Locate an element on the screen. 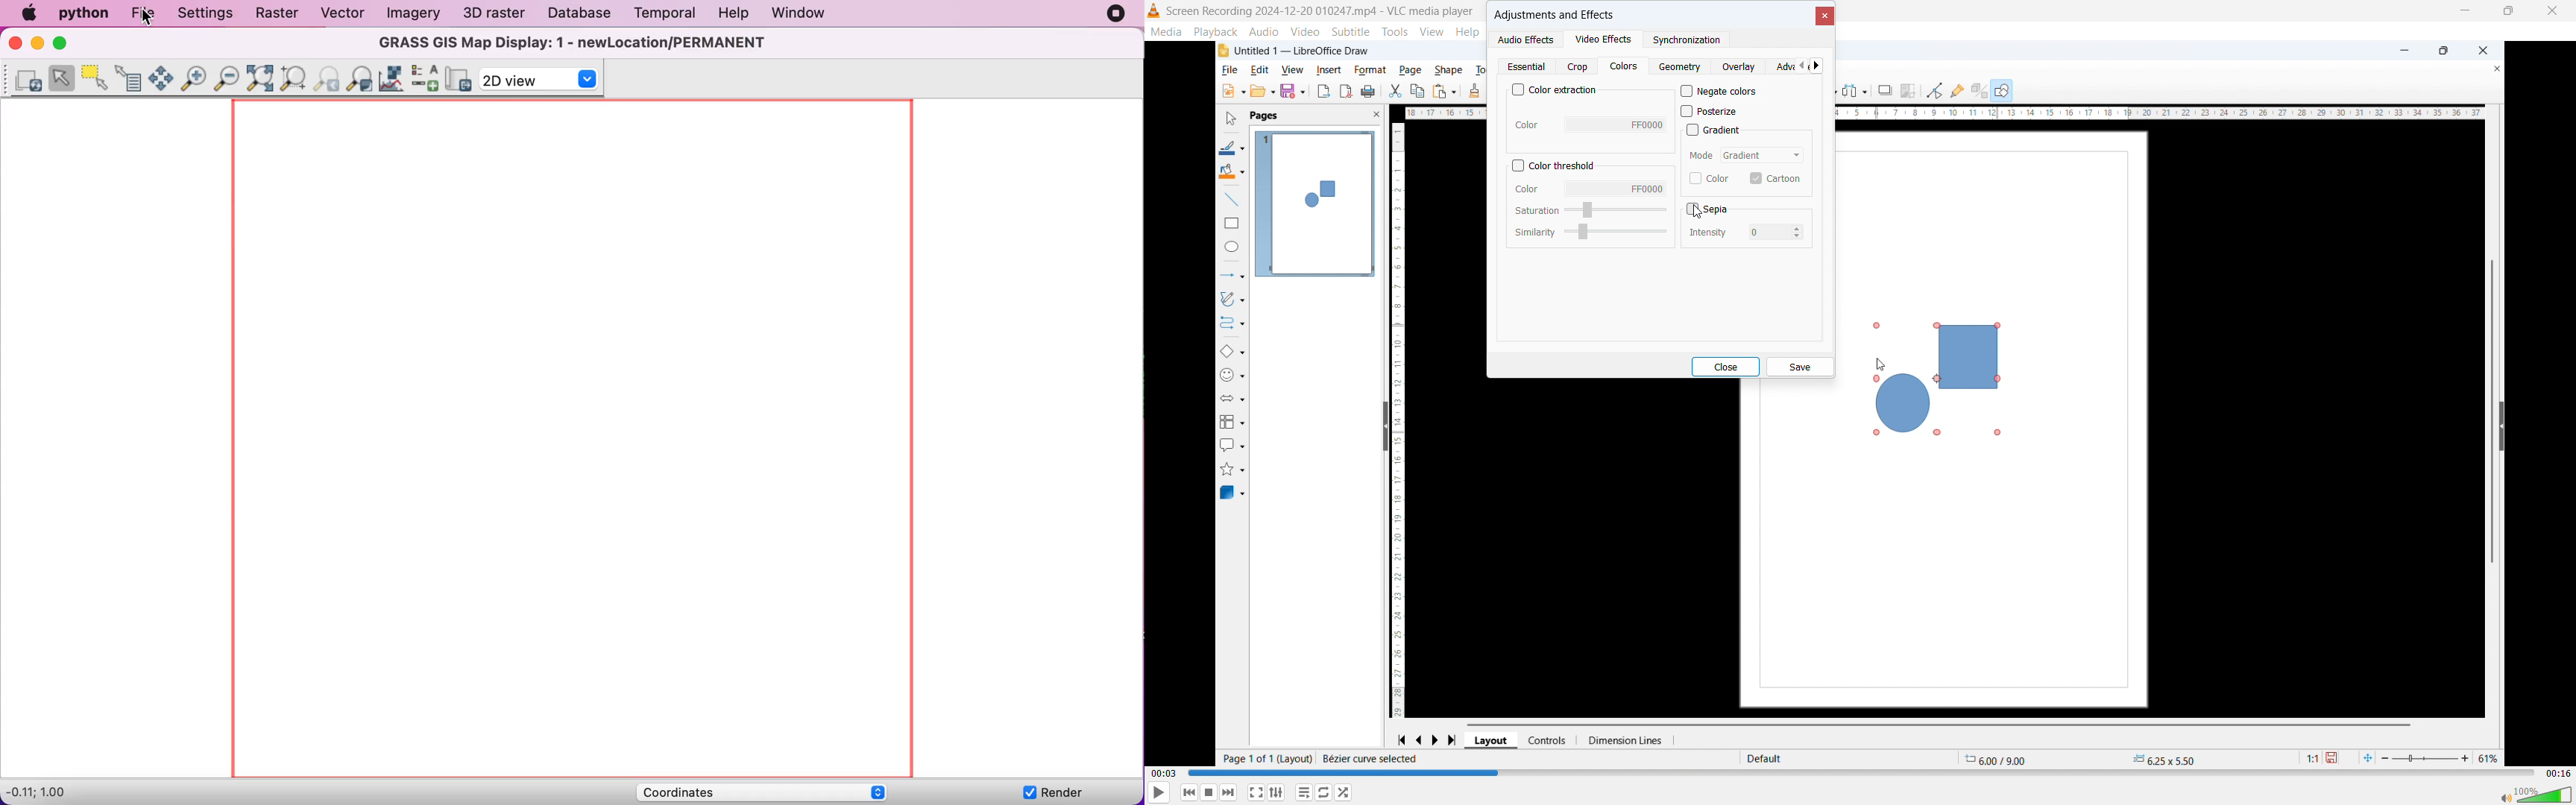 This screenshot has height=812, width=2576. Intensity is located at coordinates (1708, 233).